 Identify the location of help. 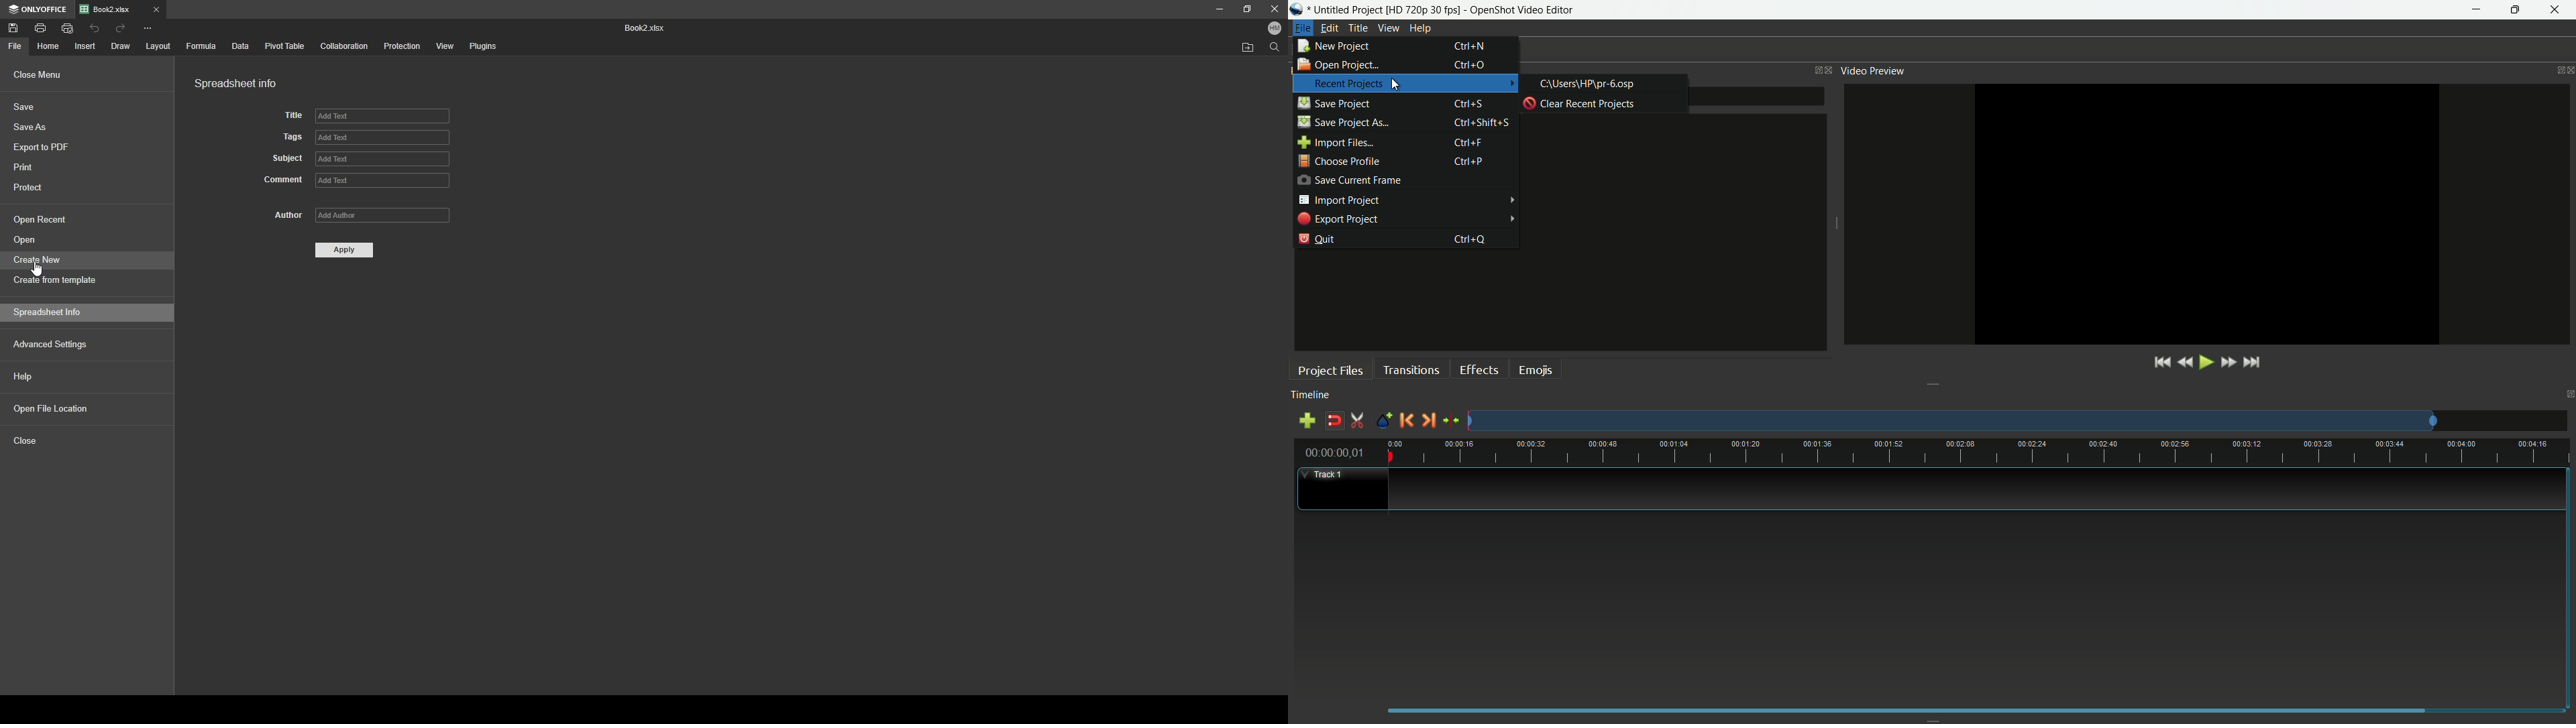
(86, 377).